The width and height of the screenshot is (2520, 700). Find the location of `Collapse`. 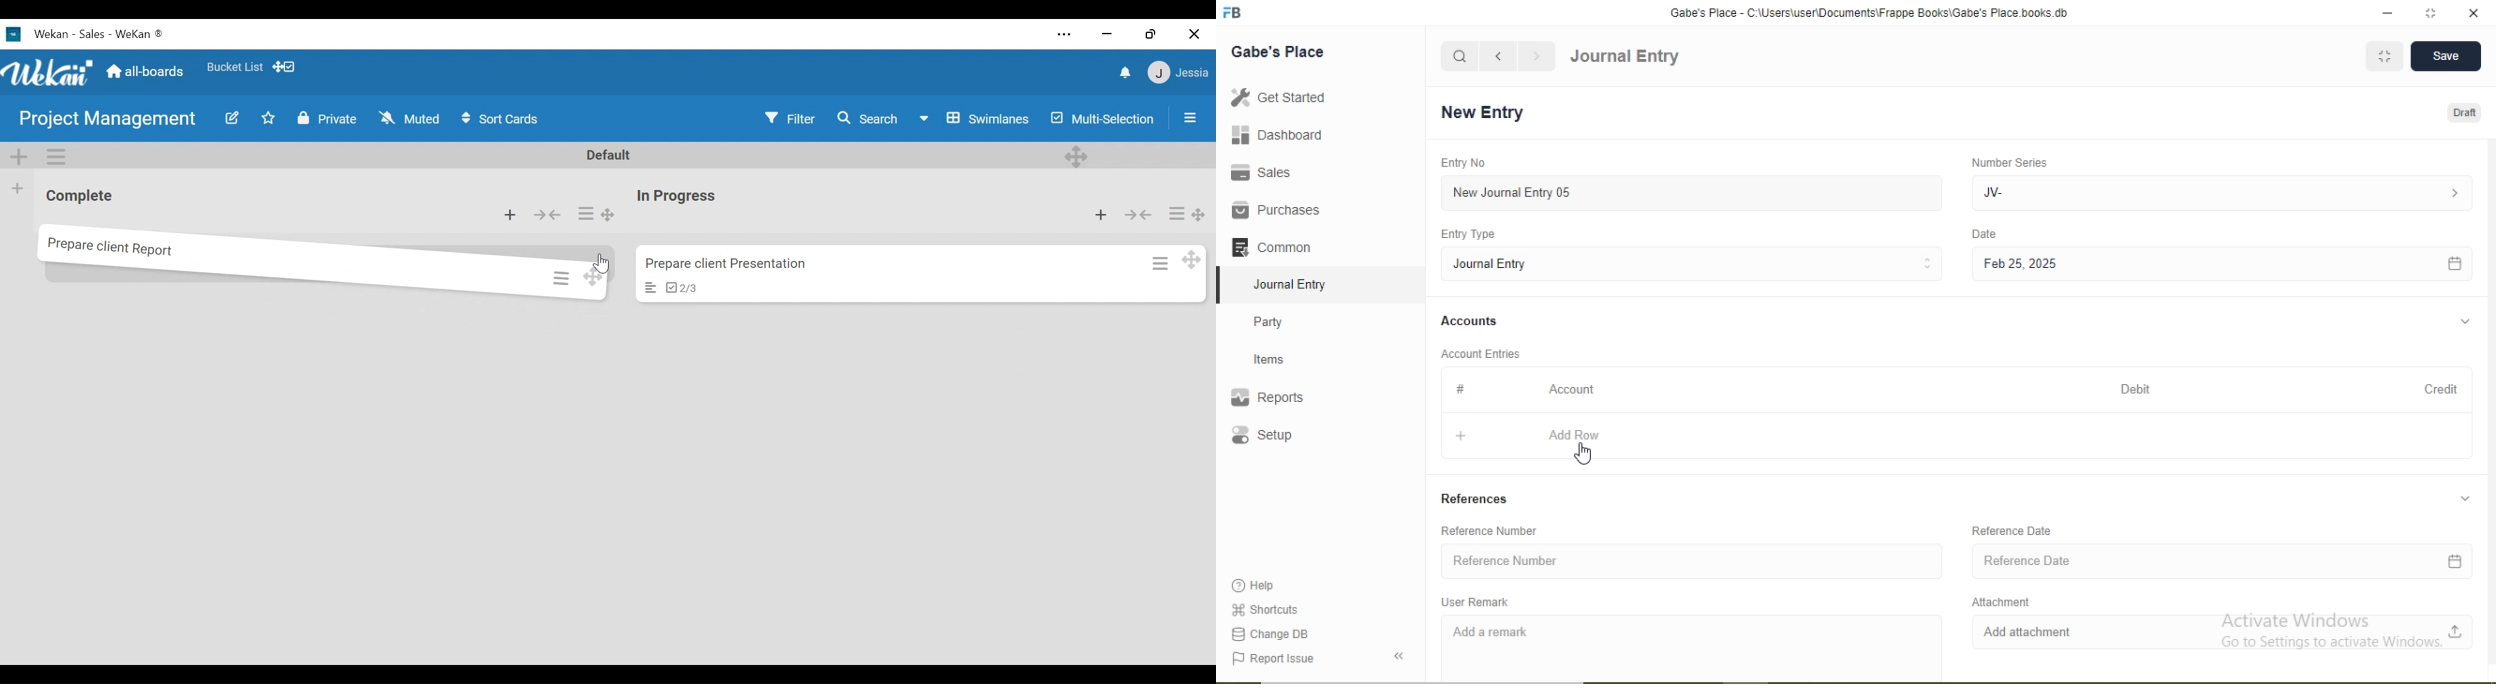

Collapse is located at coordinates (1139, 215).